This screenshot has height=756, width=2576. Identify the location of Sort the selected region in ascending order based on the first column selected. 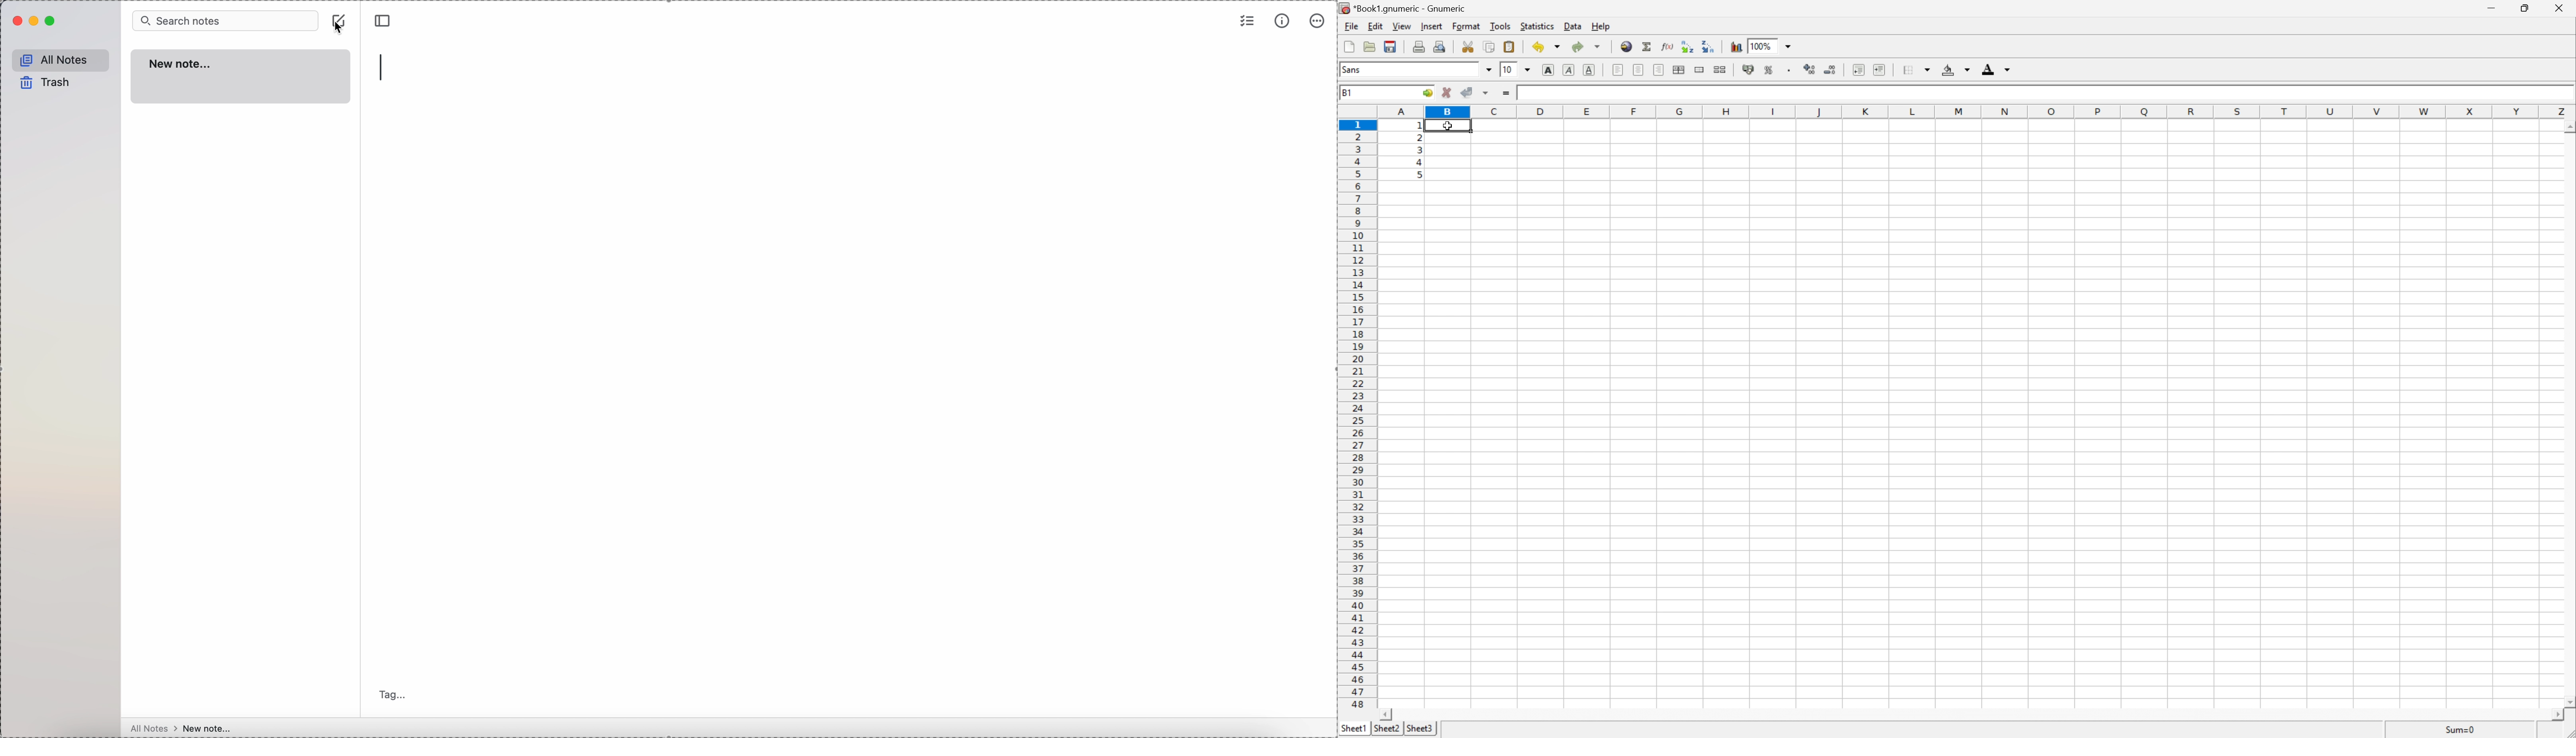
(1687, 46).